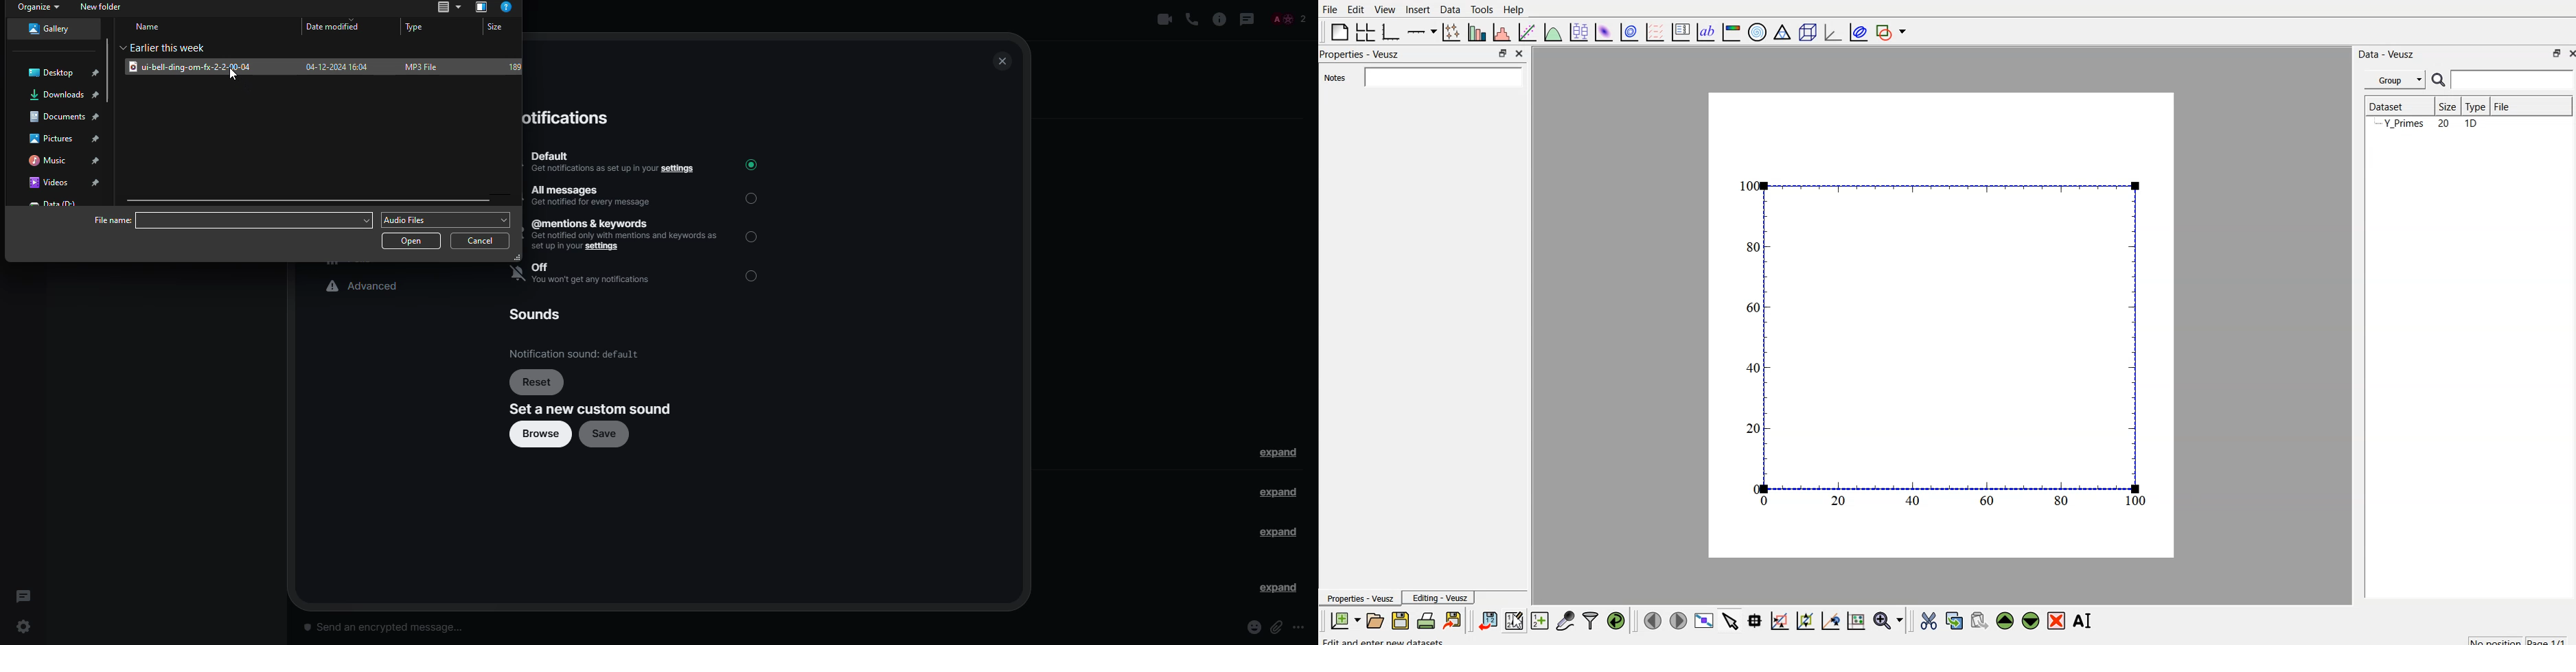 The image size is (2576, 672). Describe the element at coordinates (1389, 30) in the screenshot. I see `base graph` at that location.